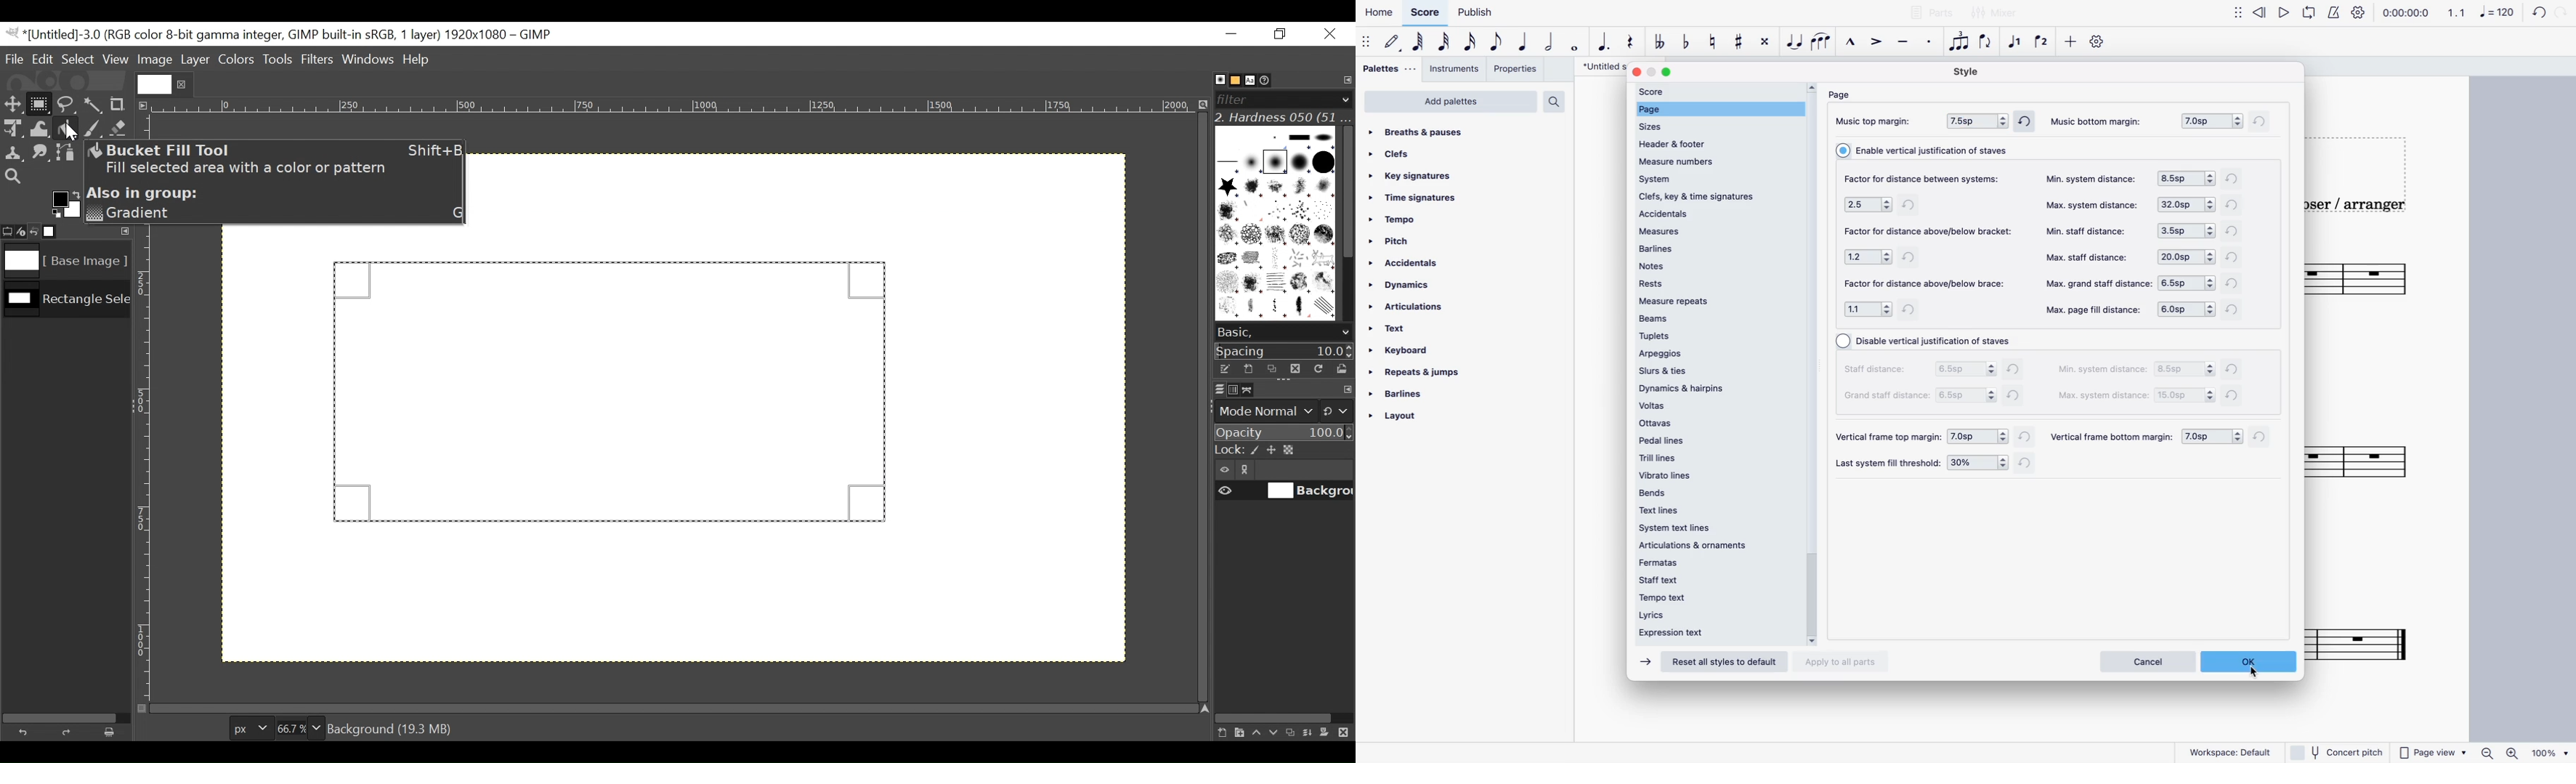  What do you see at coordinates (2410, 14) in the screenshot?
I see `timeframe` at bounding box center [2410, 14].